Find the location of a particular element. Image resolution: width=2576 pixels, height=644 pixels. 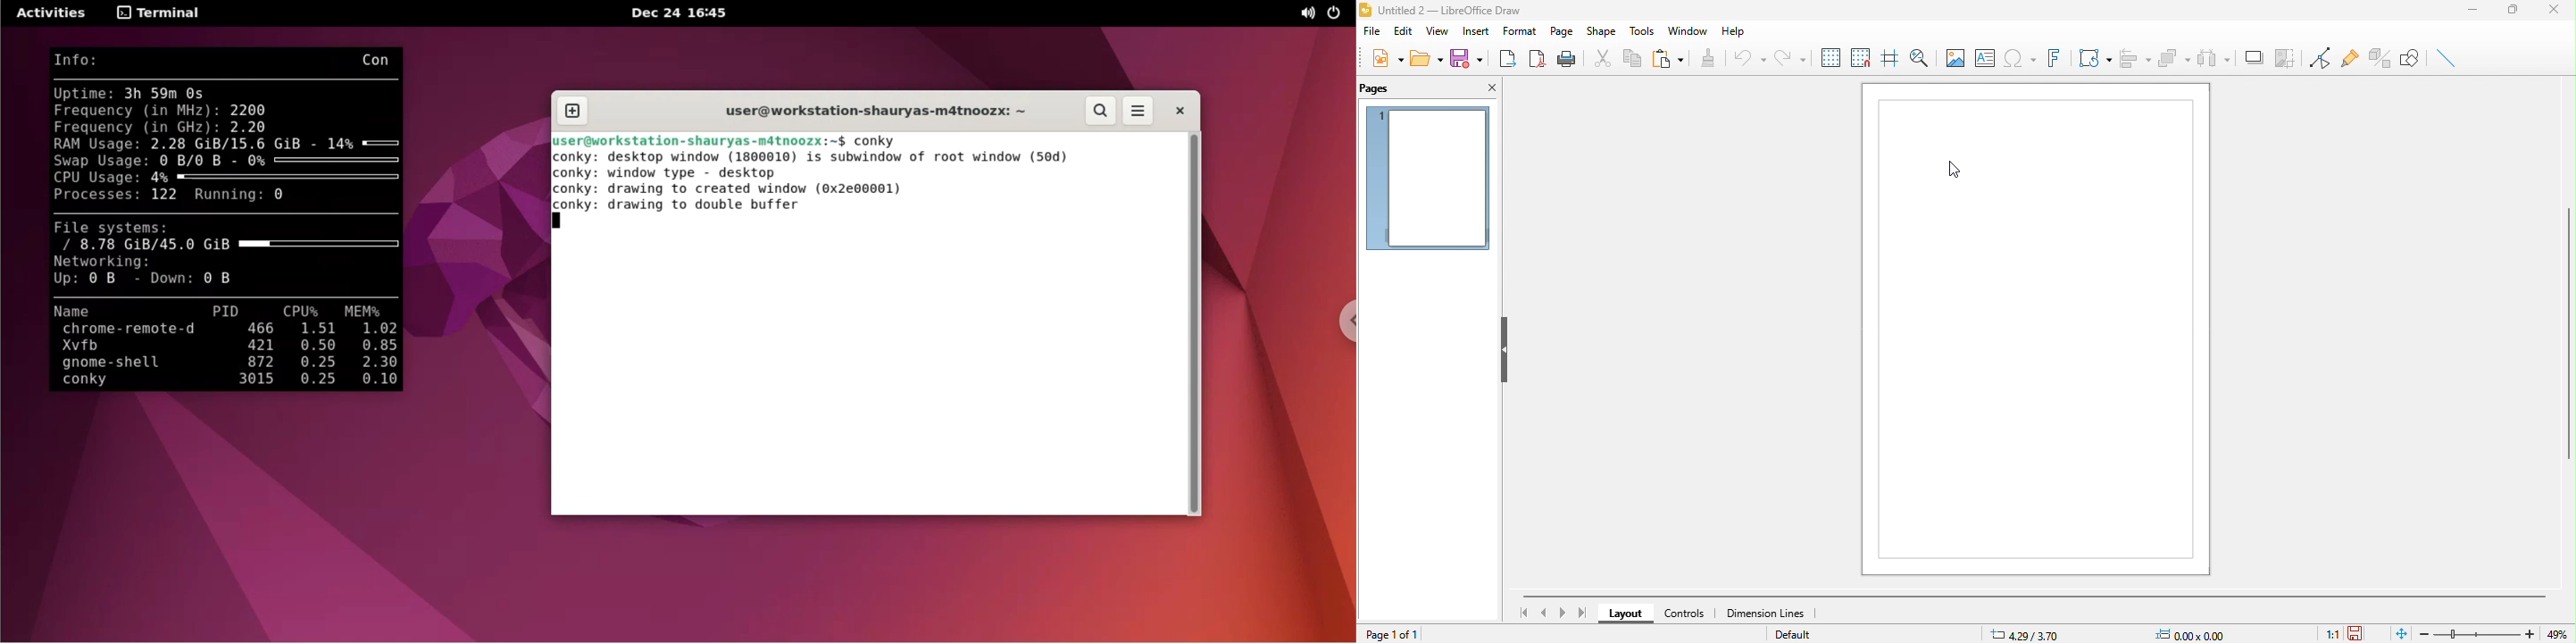

default is located at coordinates (1831, 635).